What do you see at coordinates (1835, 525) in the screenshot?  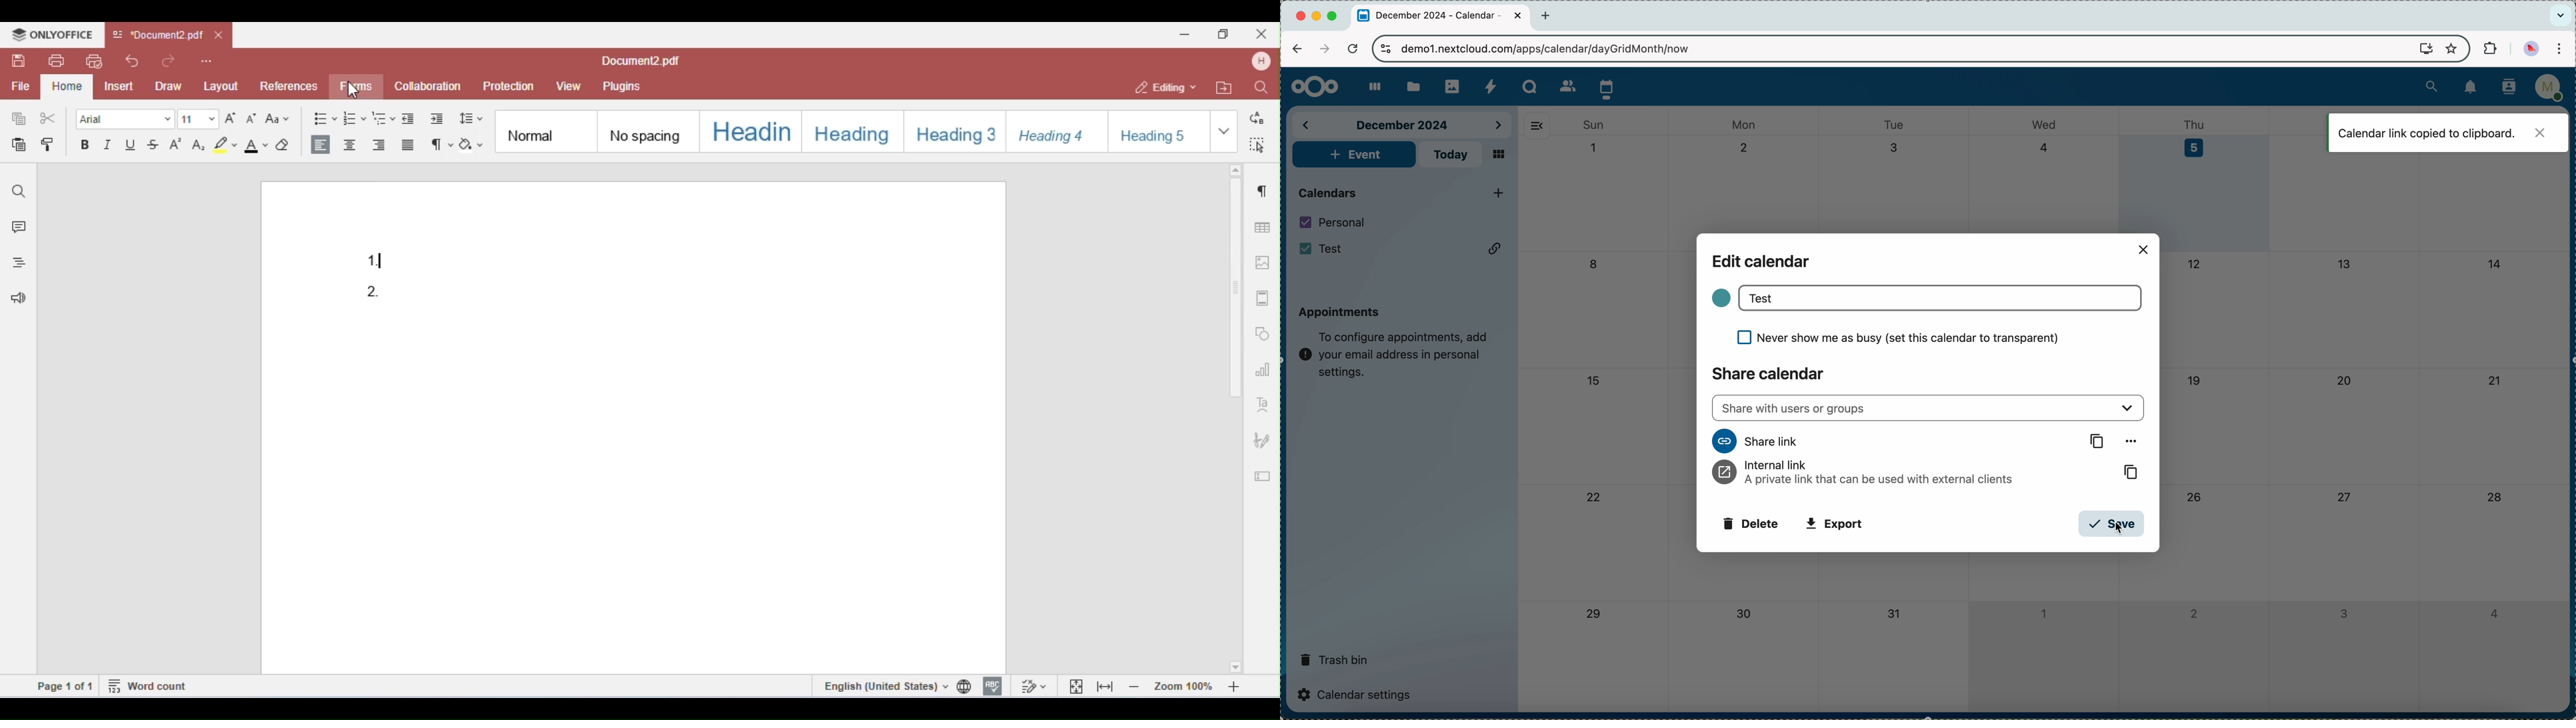 I see `export` at bounding box center [1835, 525].